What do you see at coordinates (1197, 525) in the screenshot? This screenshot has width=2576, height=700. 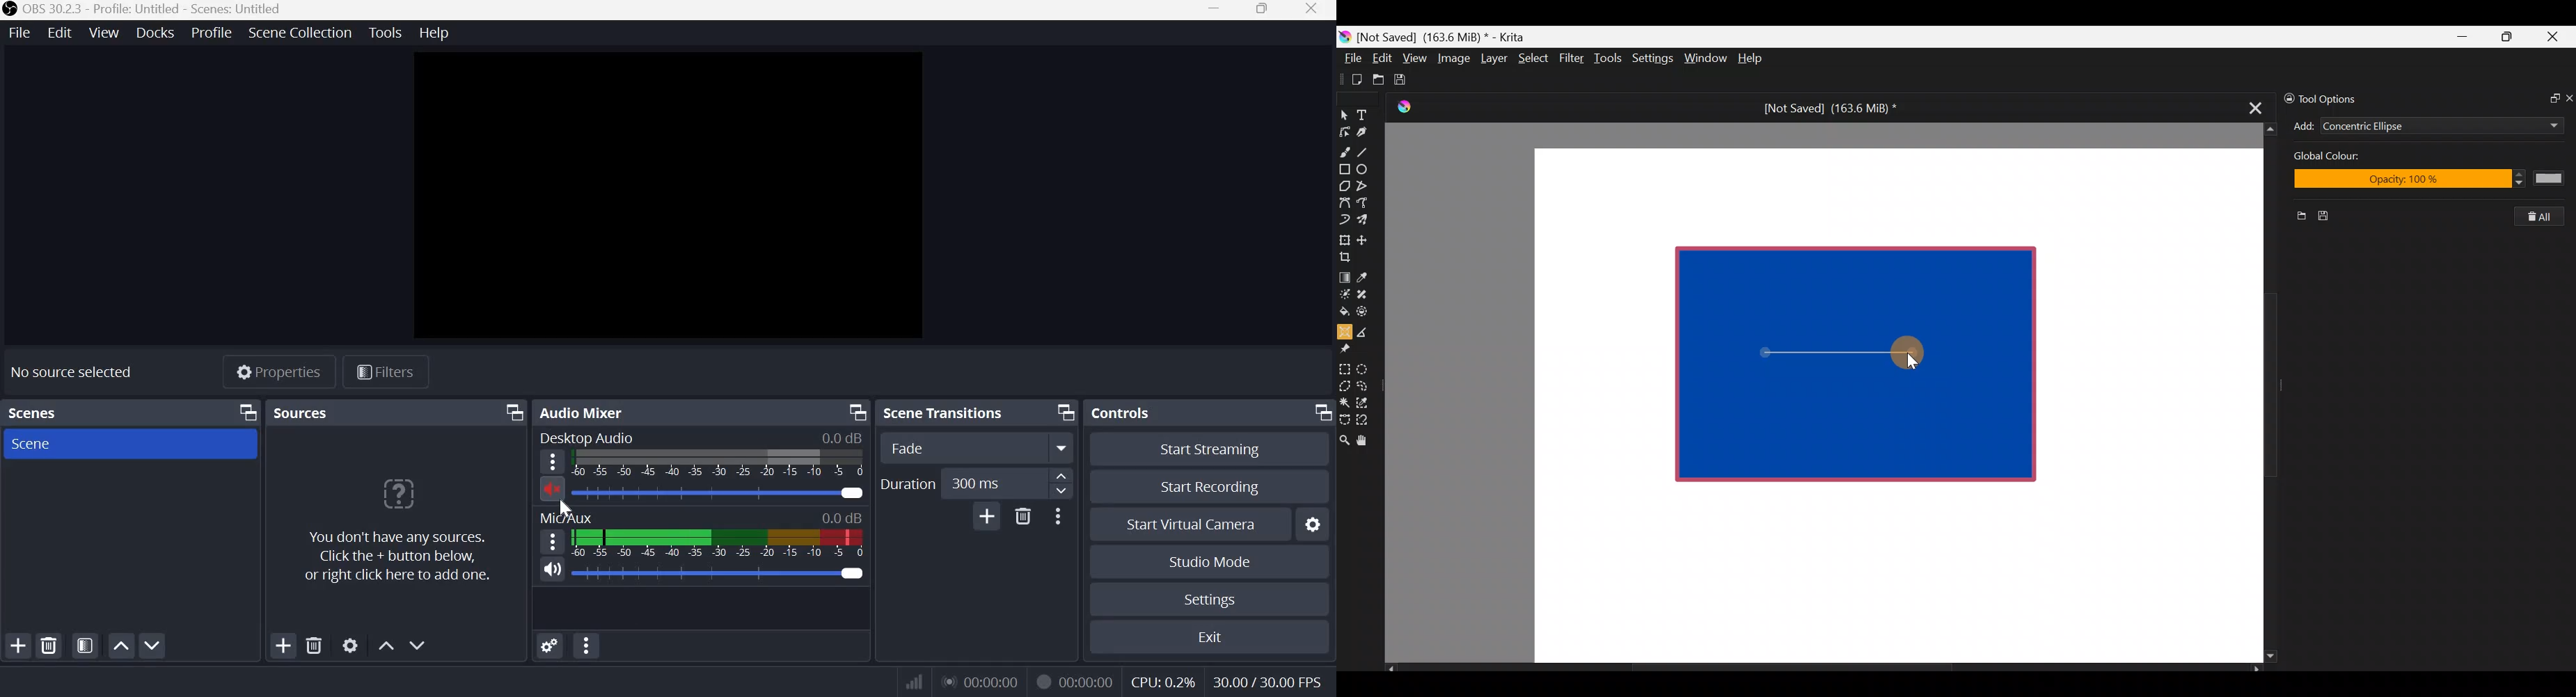 I see `Start Virtual Camera` at bounding box center [1197, 525].